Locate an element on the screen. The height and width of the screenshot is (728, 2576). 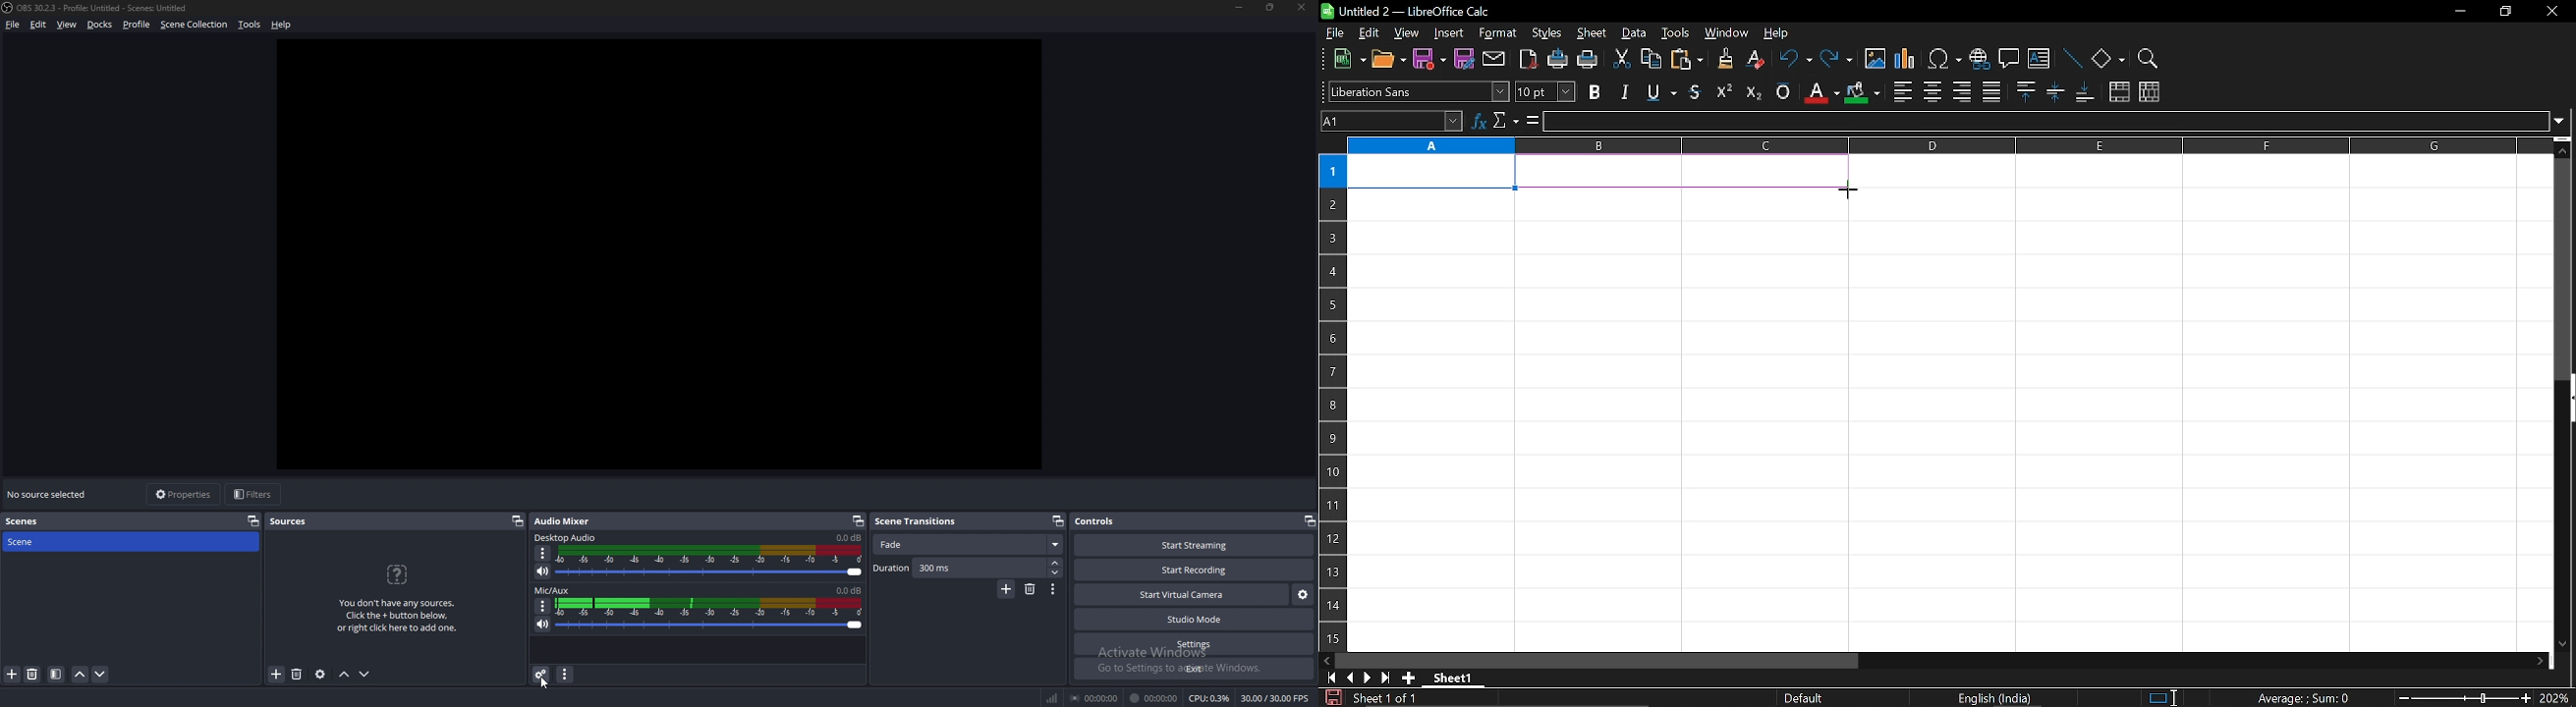
ObS 30.2.3 - Profile: Untitled - Scenes: Untitled is located at coordinates (109, 5).